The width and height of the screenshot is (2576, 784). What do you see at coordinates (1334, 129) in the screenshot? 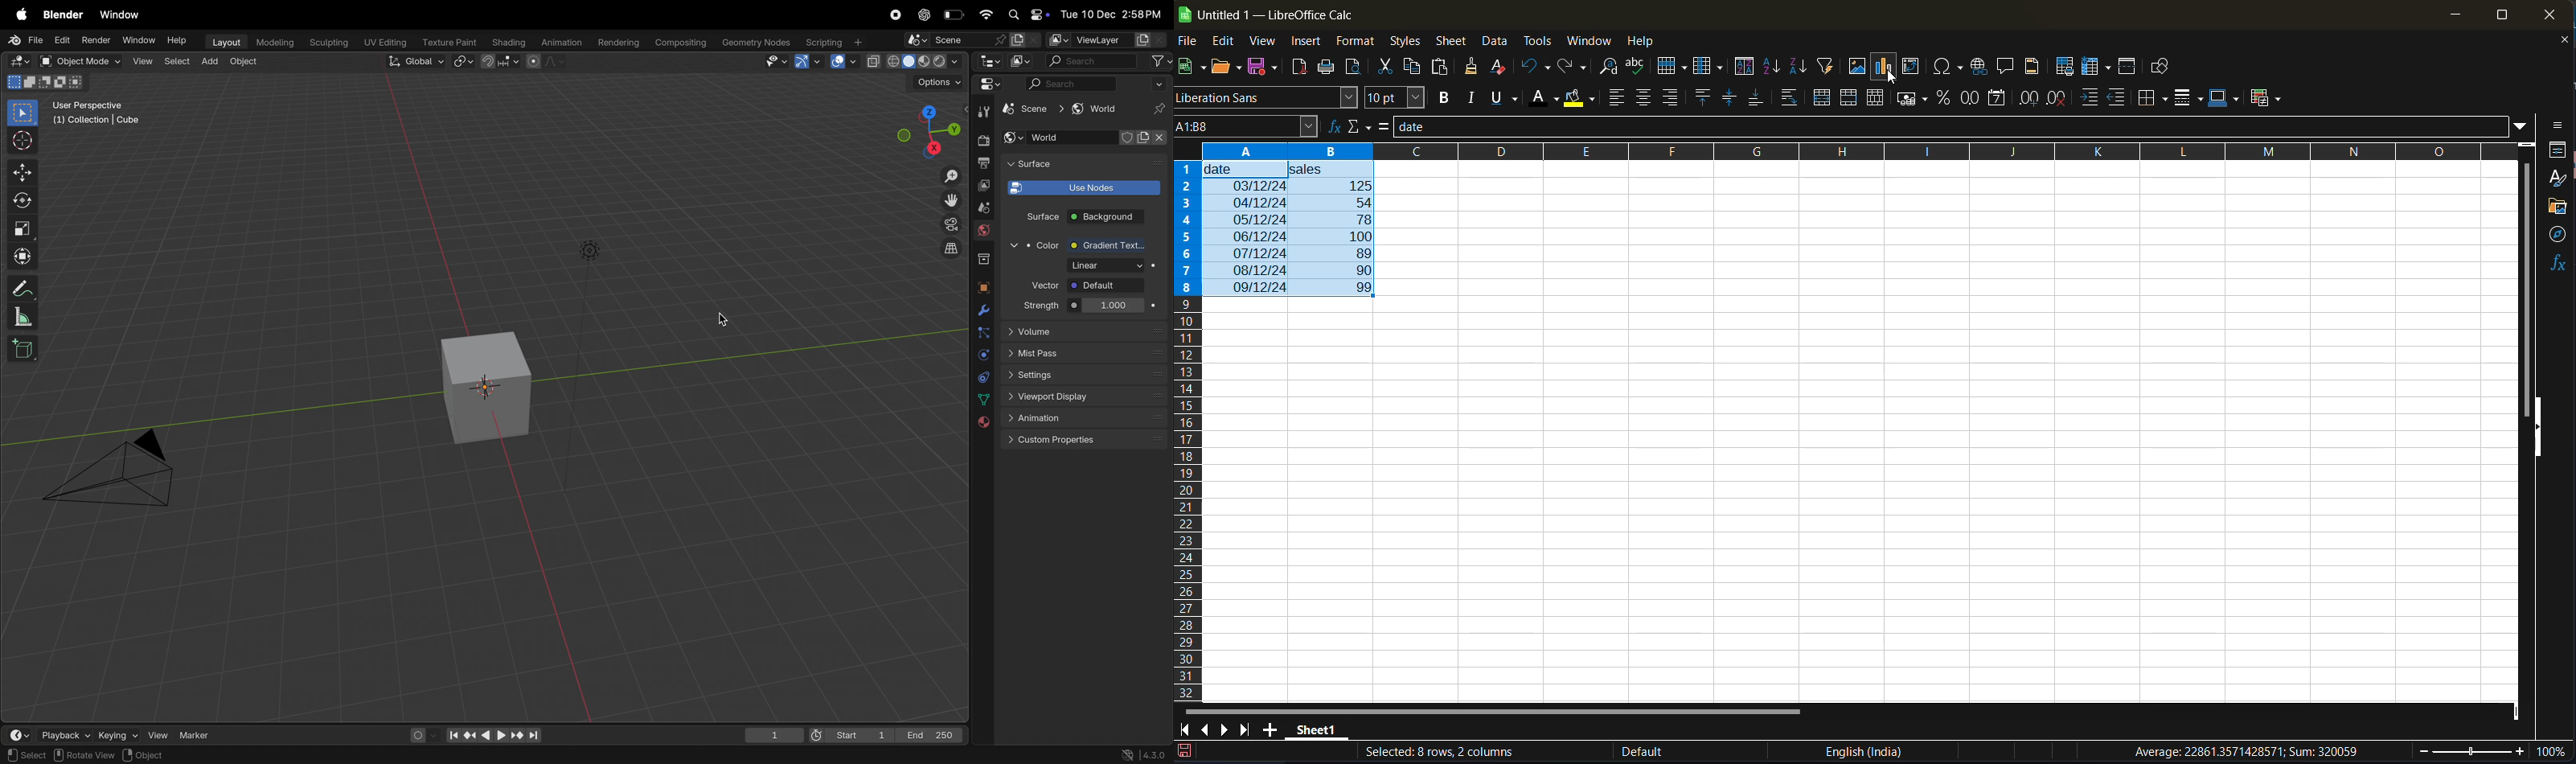
I see `function wizard` at bounding box center [1334, 129].